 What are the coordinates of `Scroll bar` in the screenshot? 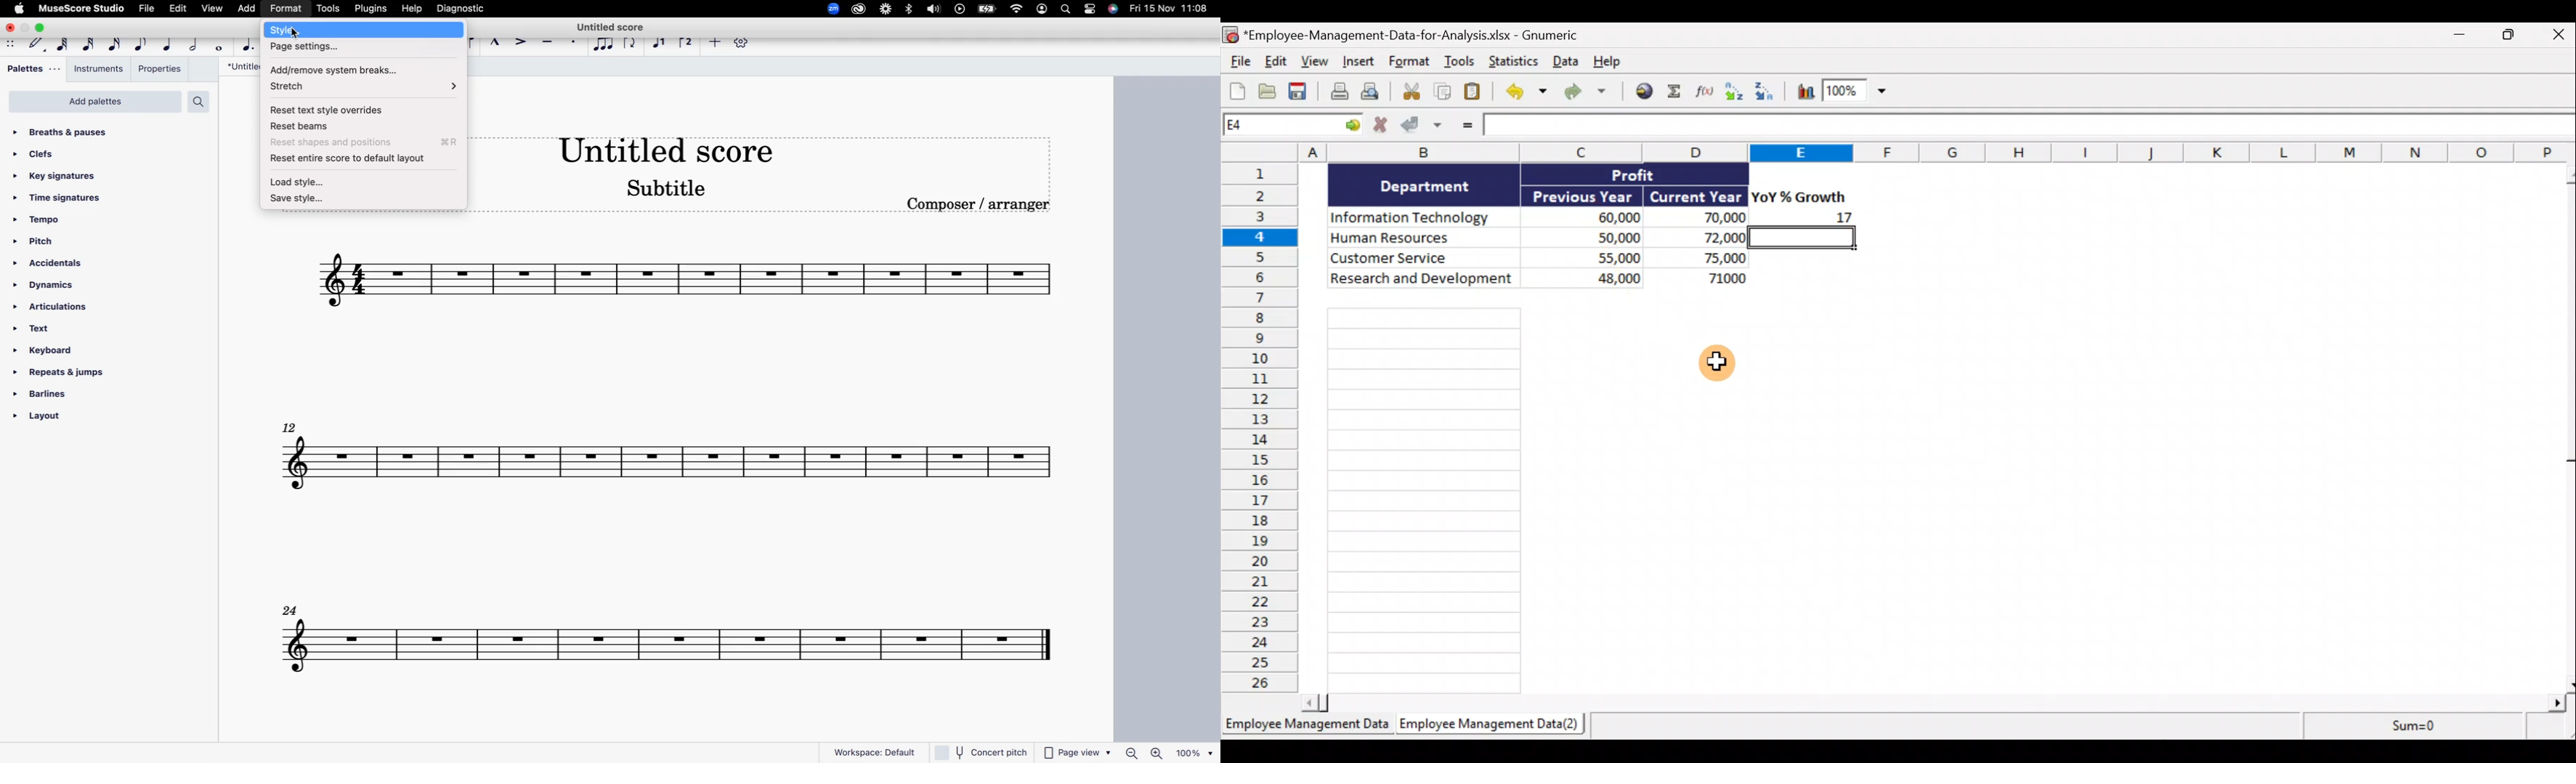 It's located at (1934, 705).